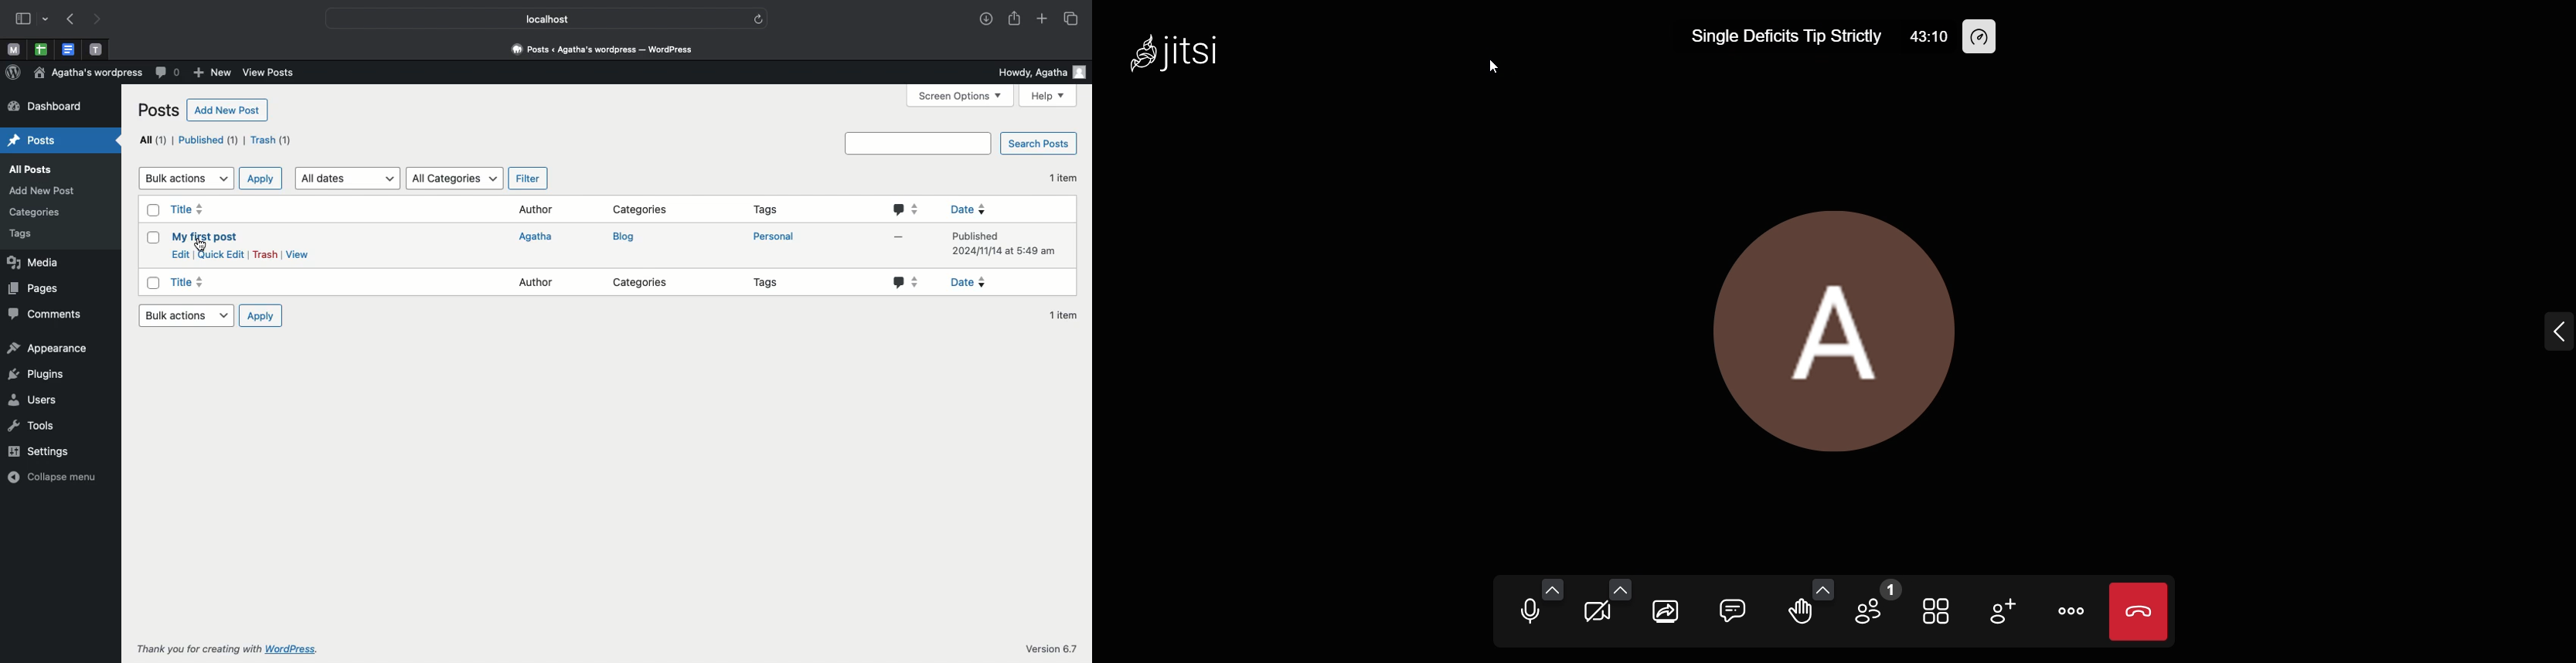  I want to click on Add new tab, so click(1042, 20).